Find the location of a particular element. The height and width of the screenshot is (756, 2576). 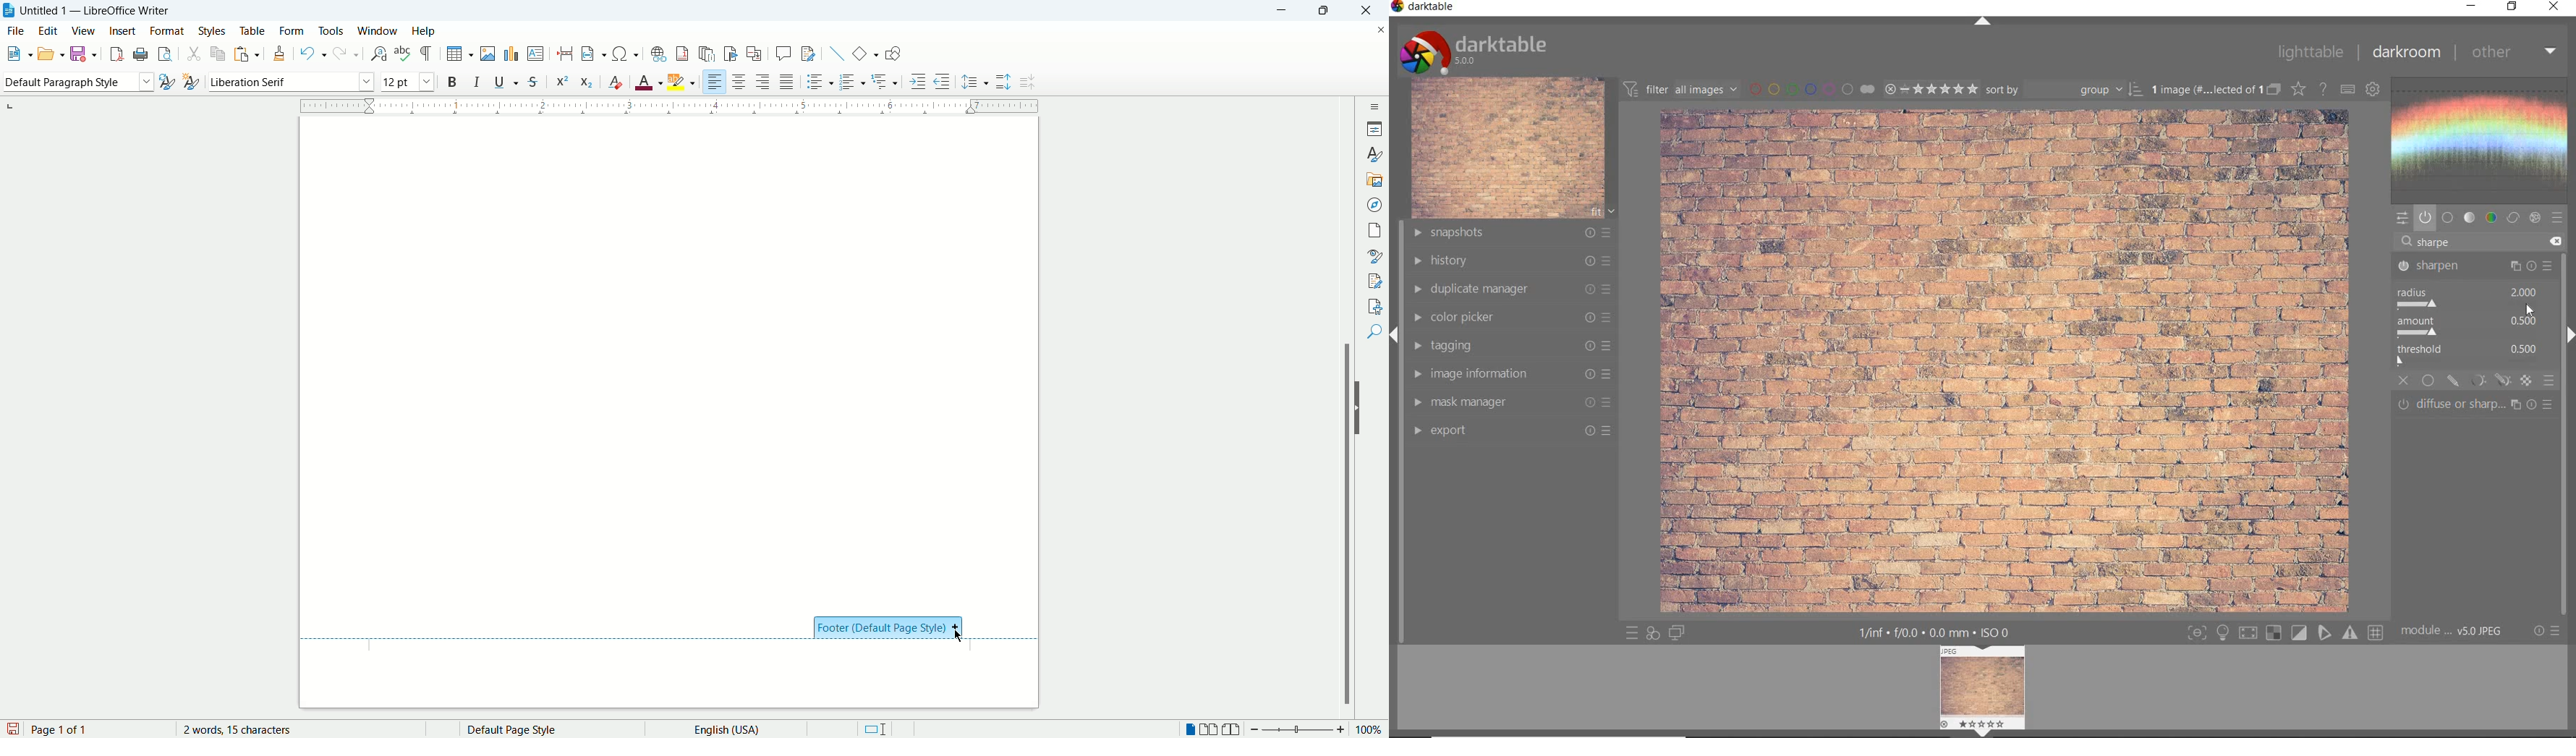

formatting marks is located at coordinates (429, 53).